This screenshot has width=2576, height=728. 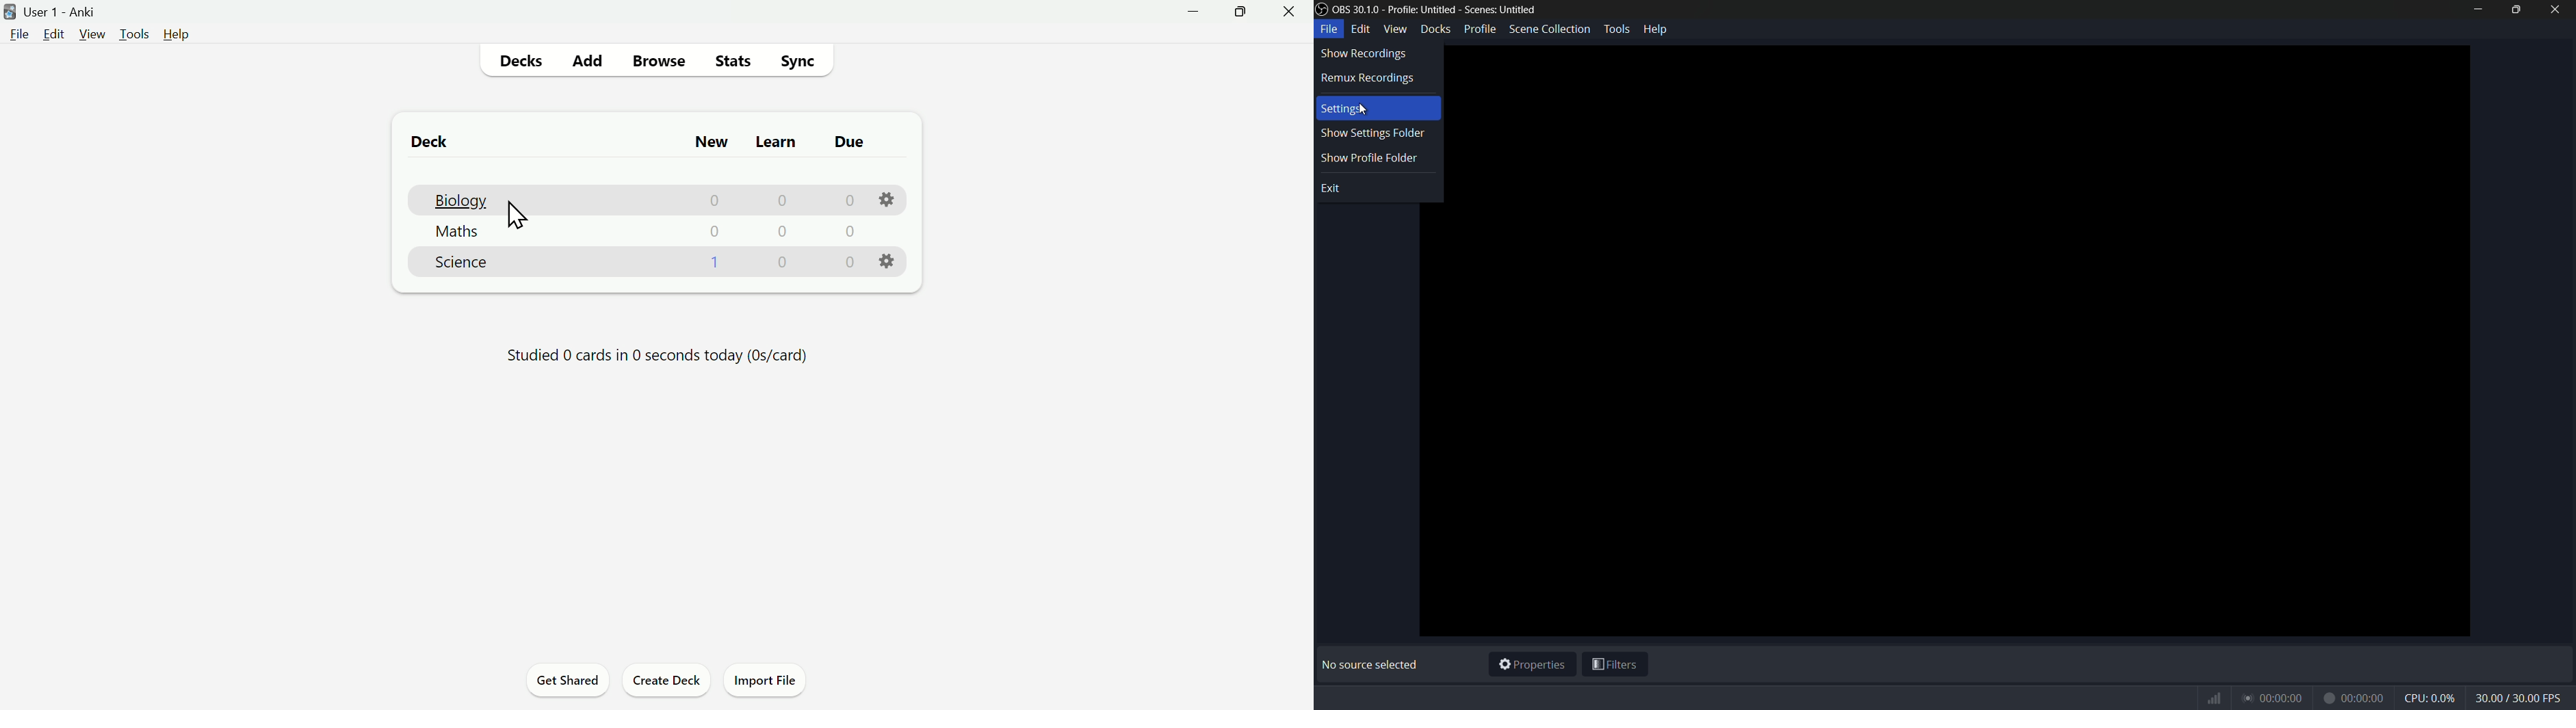 What do you see at coordinates (1437, 28) in the screenshot?
I see `docks menu` at bounding box center [1437, 28].